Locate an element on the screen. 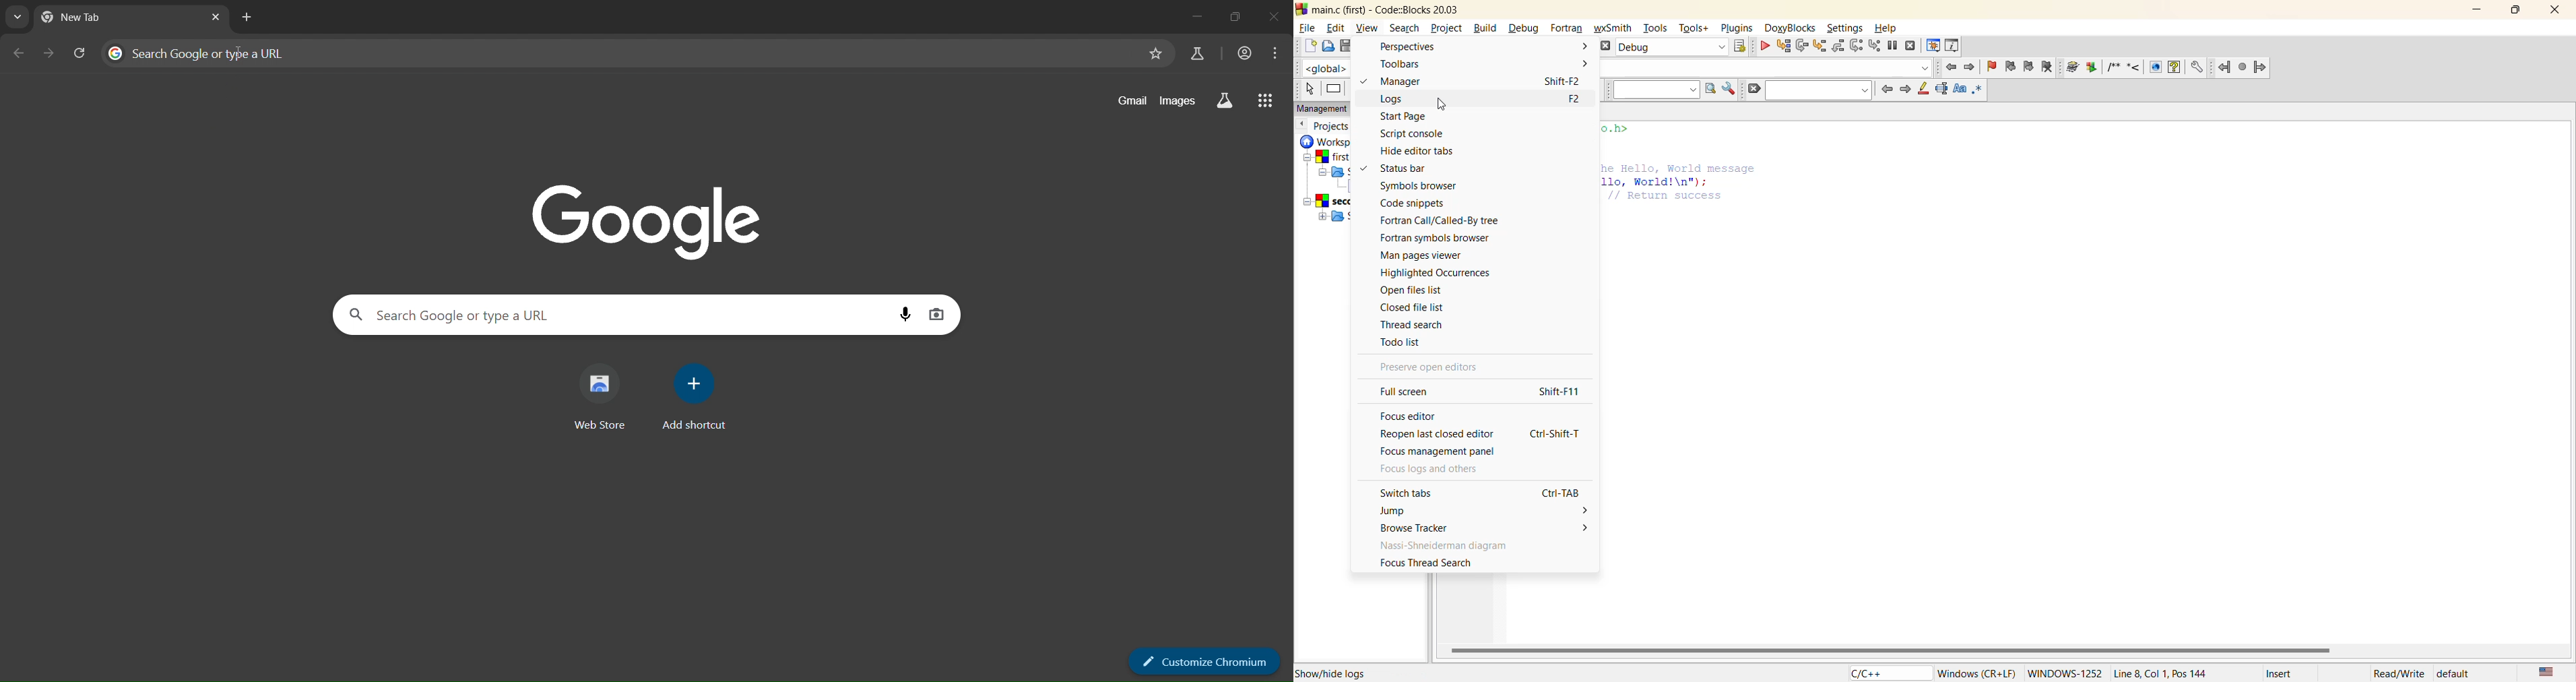 This screenshot has height=700, width=2576. voice search is located at coordinates (905, 315).